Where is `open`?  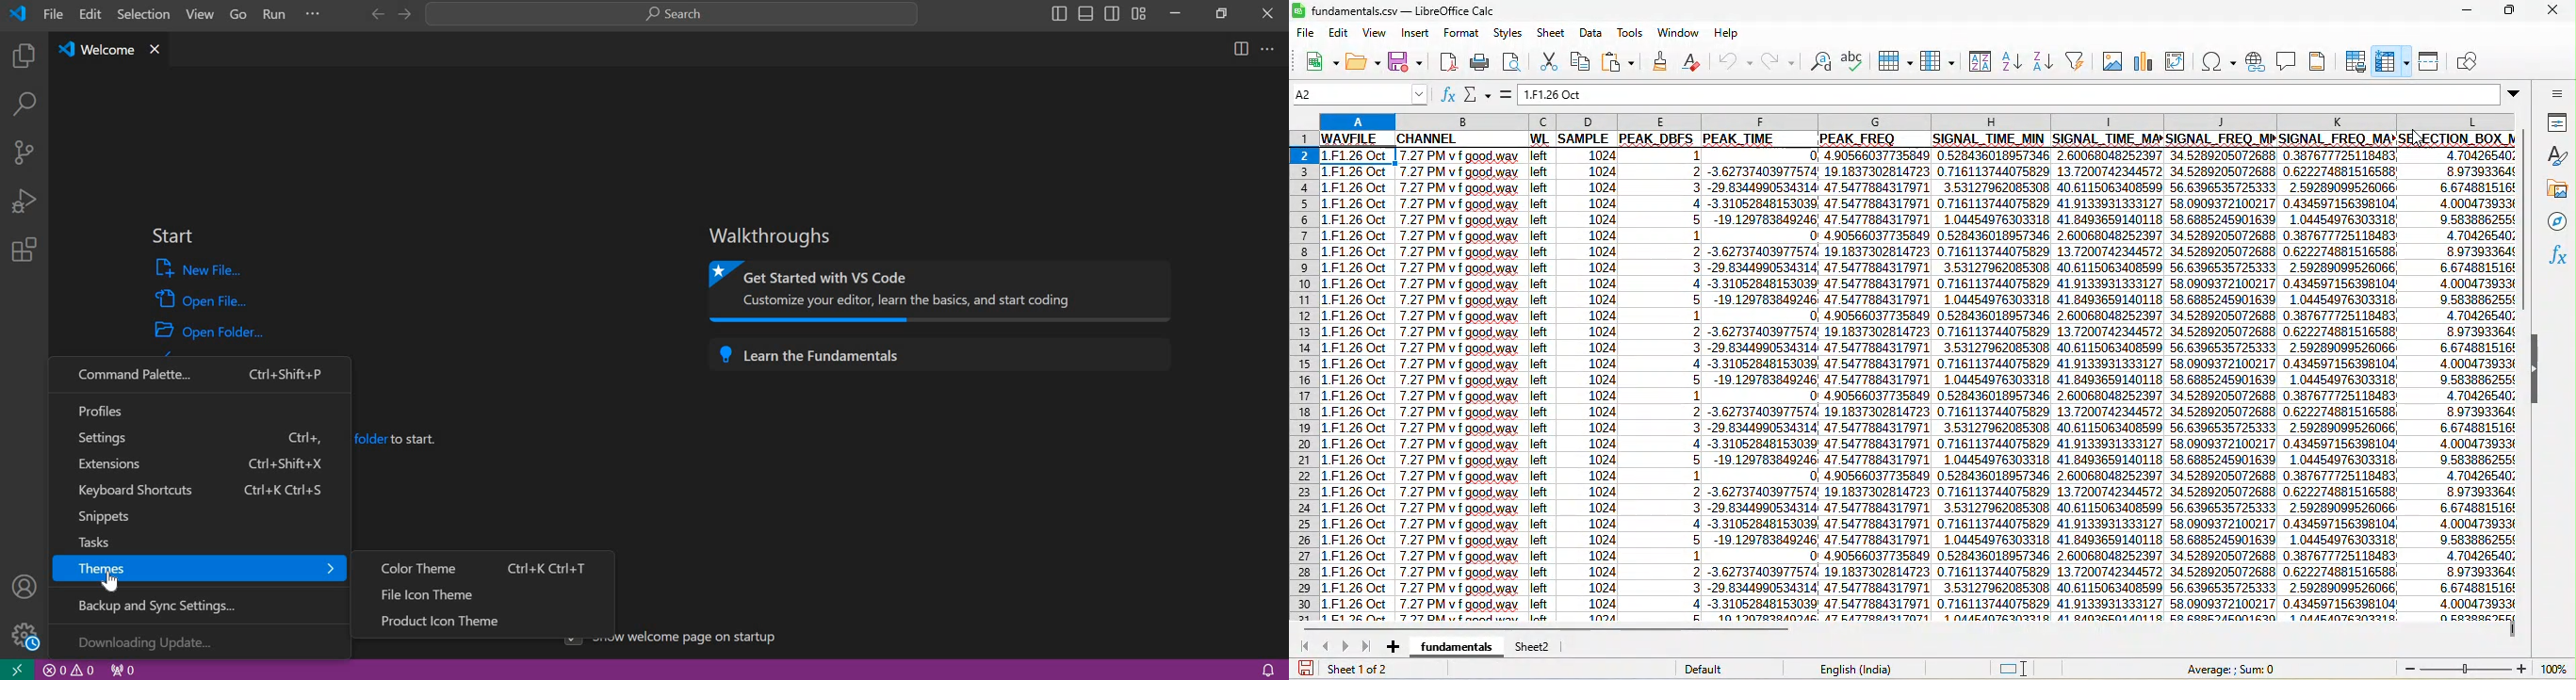 open is located at coordinates (1364, 63).